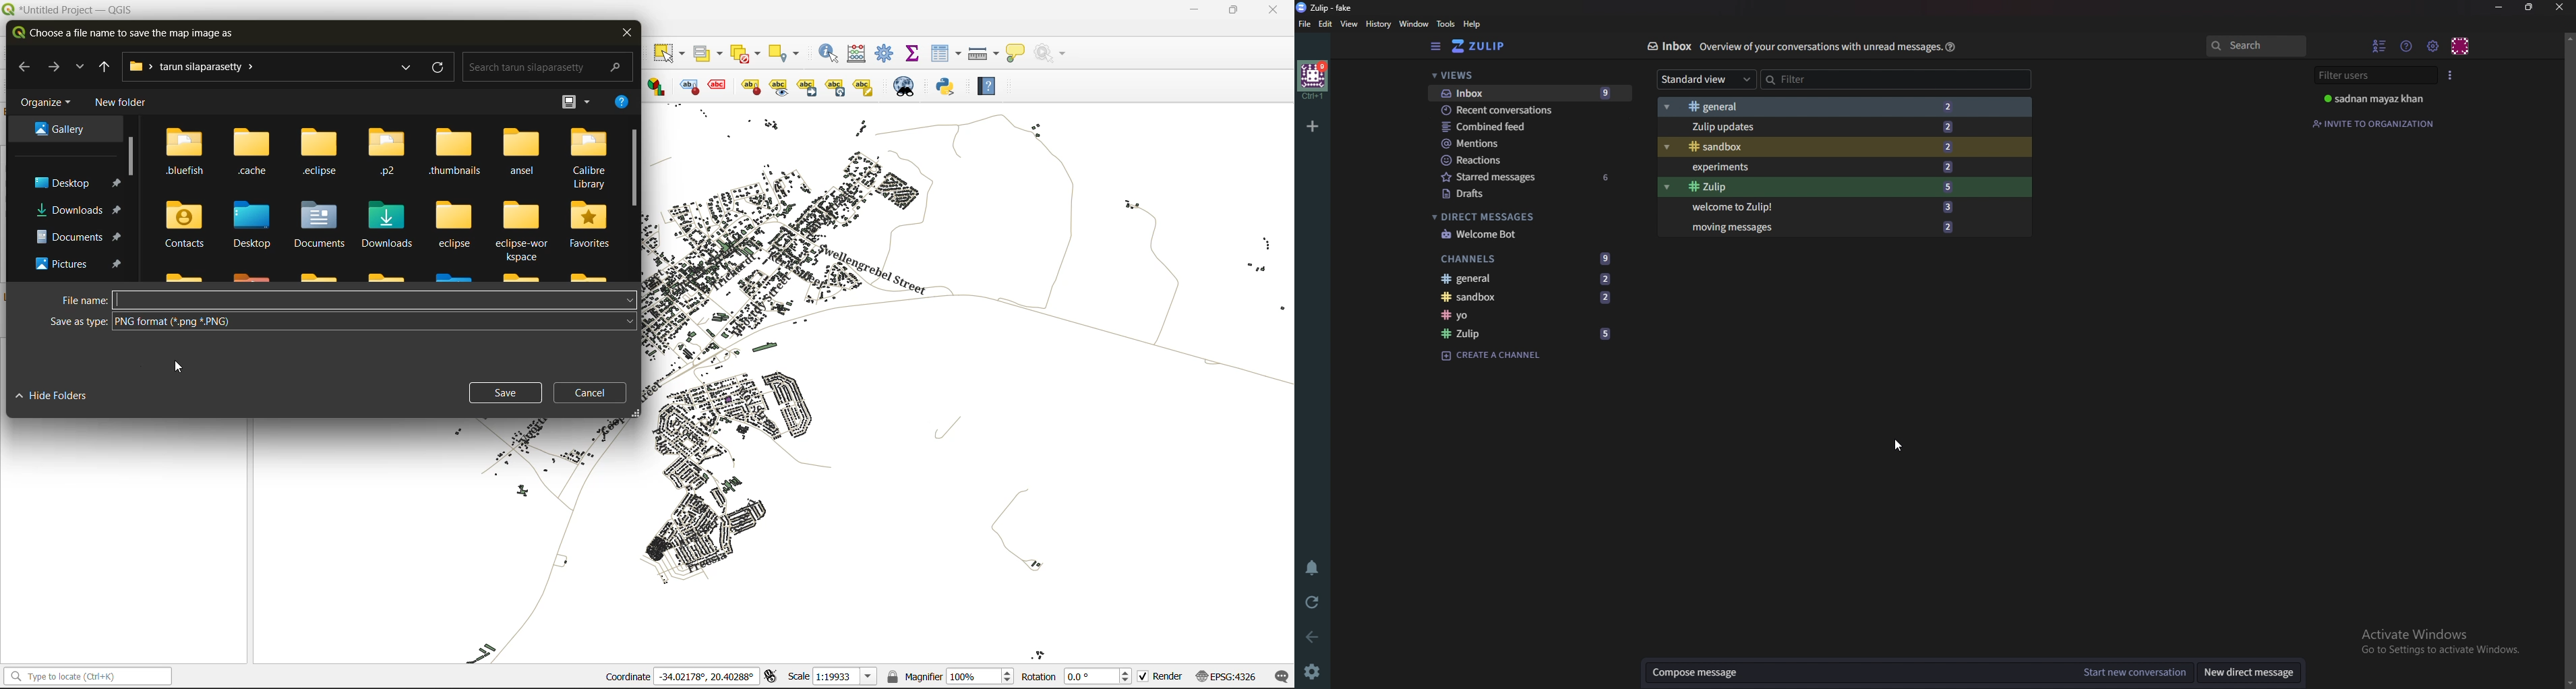 The image size is (2576, 700). Describe the element at coordinates (1515, 234) in the screenshot. I see `Welcome bot` at that location.